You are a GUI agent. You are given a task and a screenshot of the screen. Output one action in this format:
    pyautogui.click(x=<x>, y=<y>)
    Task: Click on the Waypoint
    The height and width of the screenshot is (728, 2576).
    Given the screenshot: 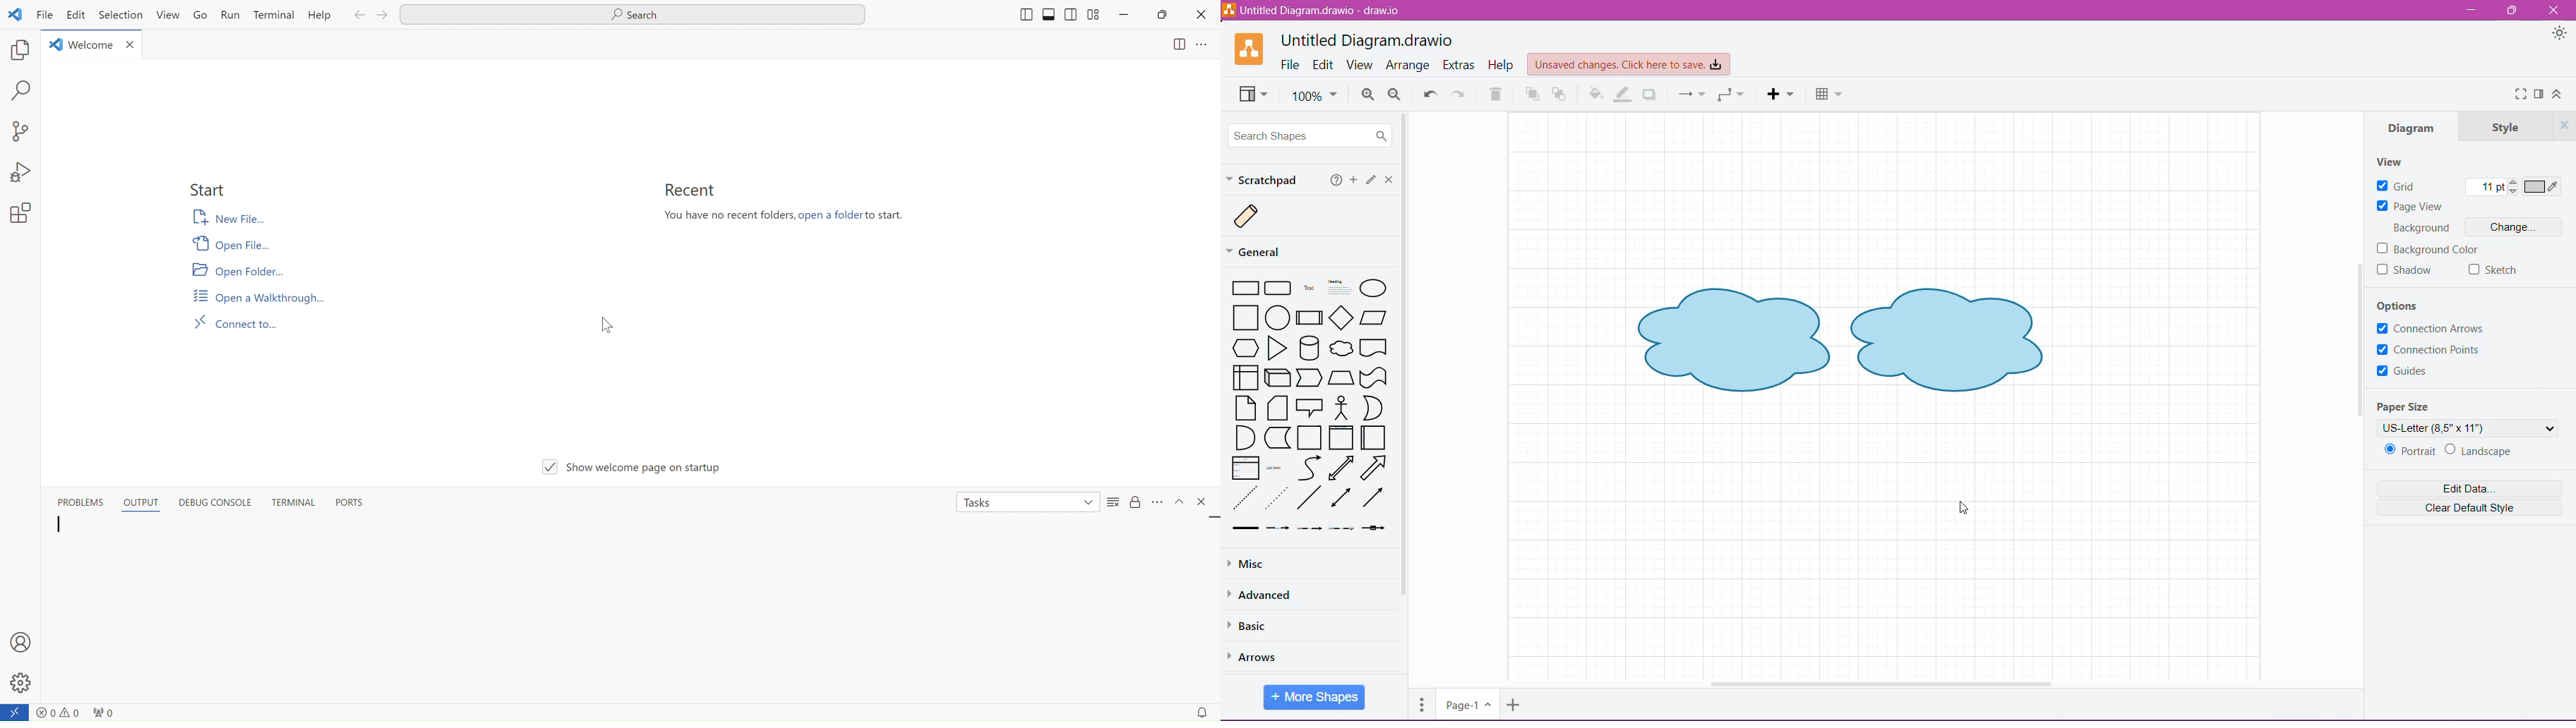 What is the action you would take?
    pyautogui.click(x=1730, y=95)
    